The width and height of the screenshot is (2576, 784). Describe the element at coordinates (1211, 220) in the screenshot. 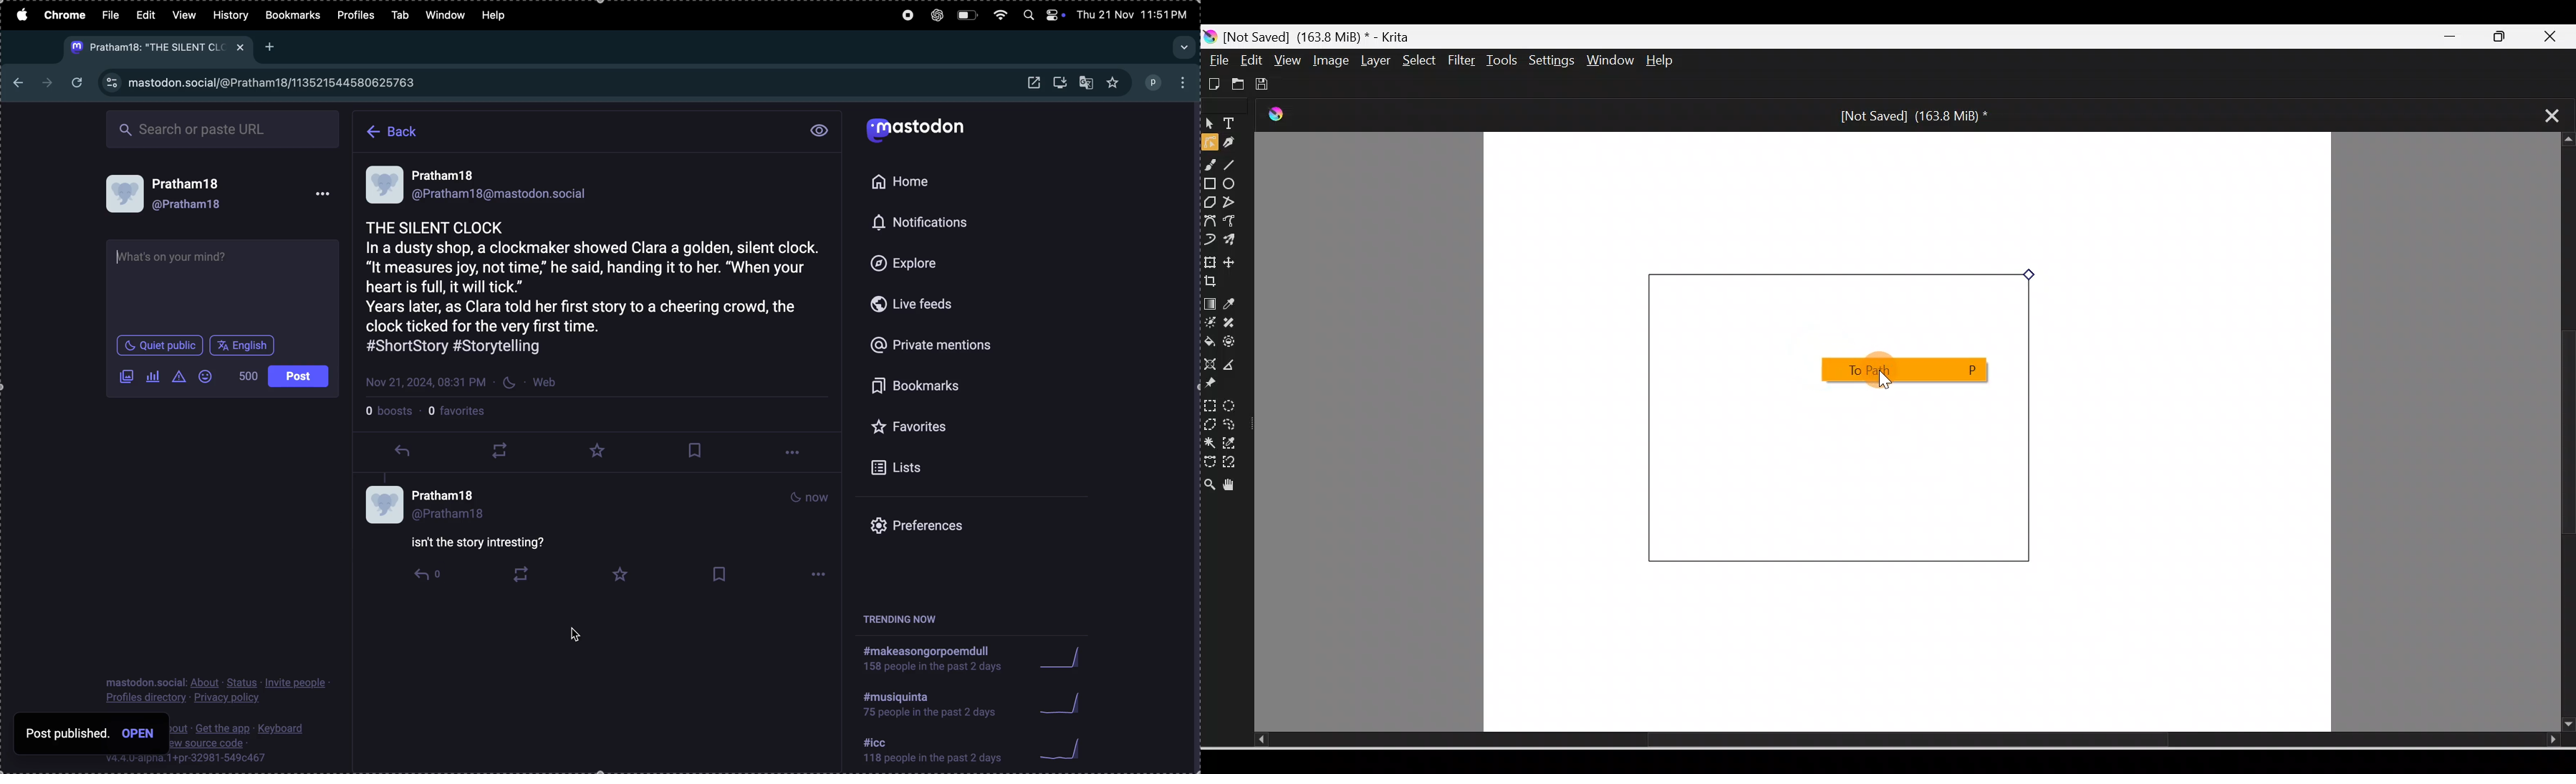

I see `Bezier curve tool` at that location.